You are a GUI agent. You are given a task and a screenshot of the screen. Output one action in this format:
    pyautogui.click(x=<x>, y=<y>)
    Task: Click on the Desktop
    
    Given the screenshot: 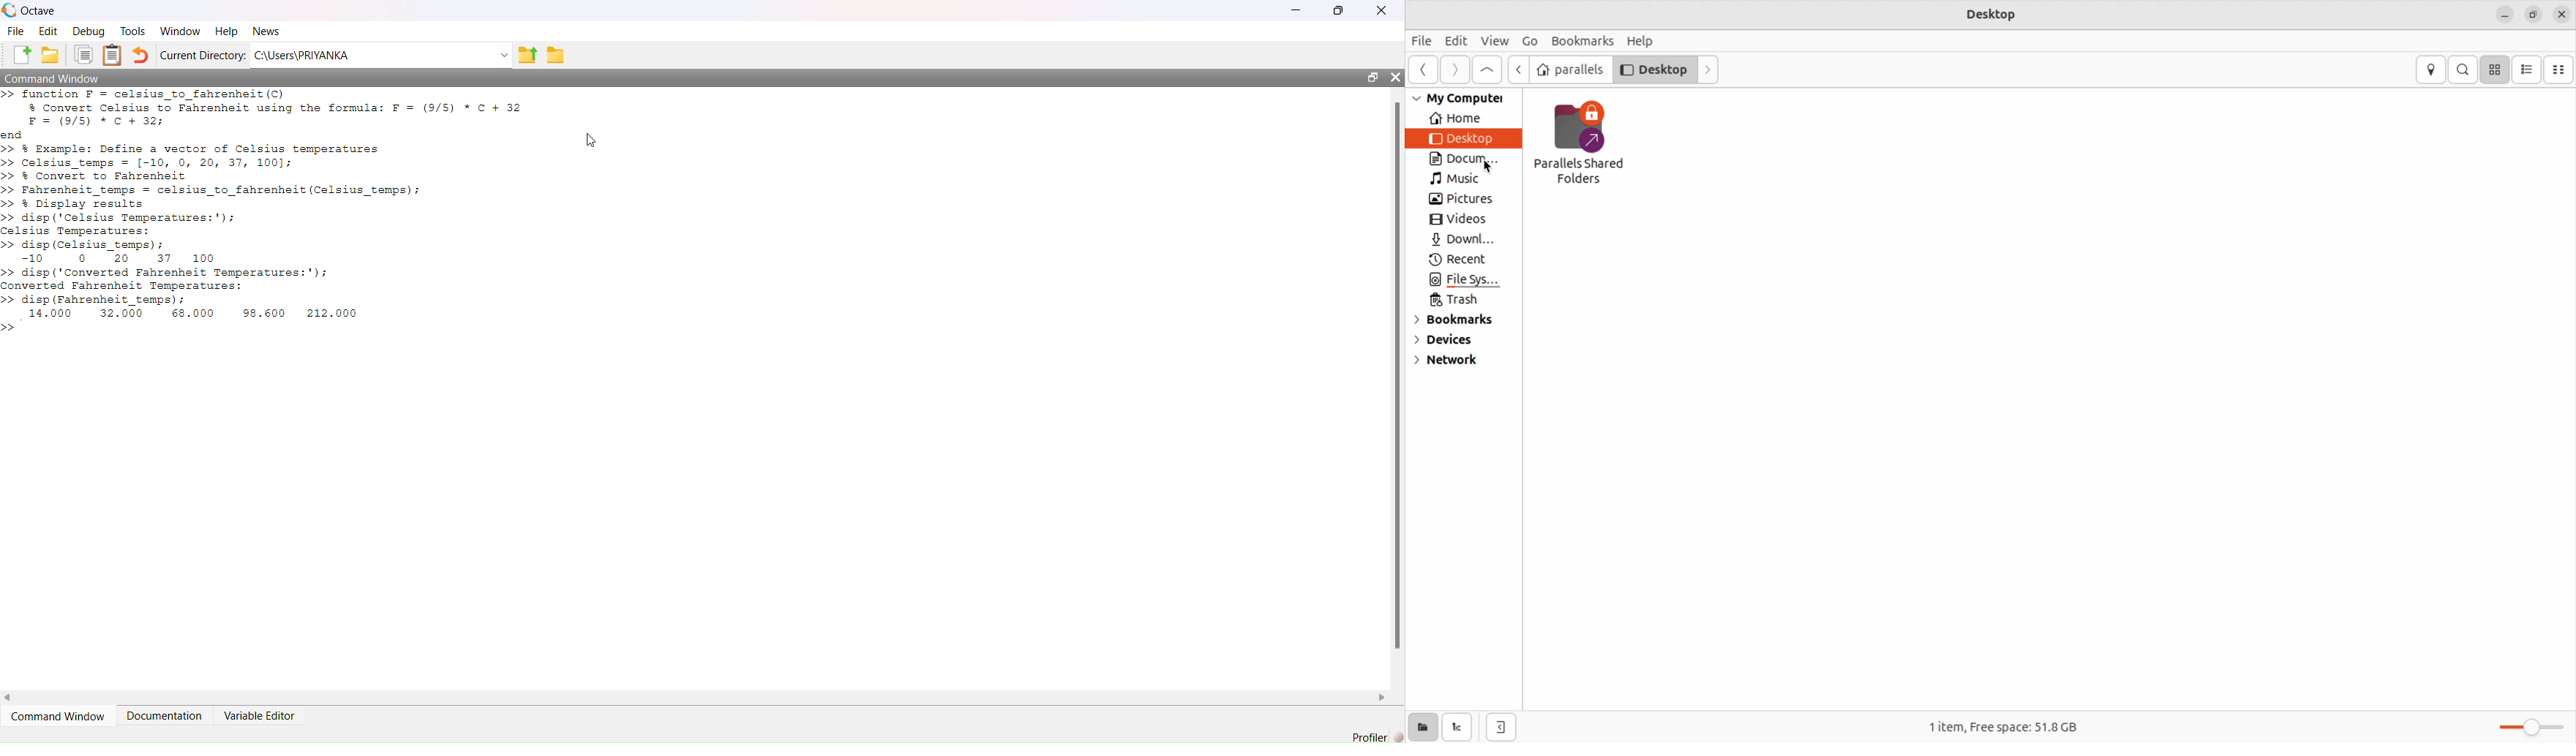 What is the action you would take?
    pyautogui.click(x=1465, y=138)
    